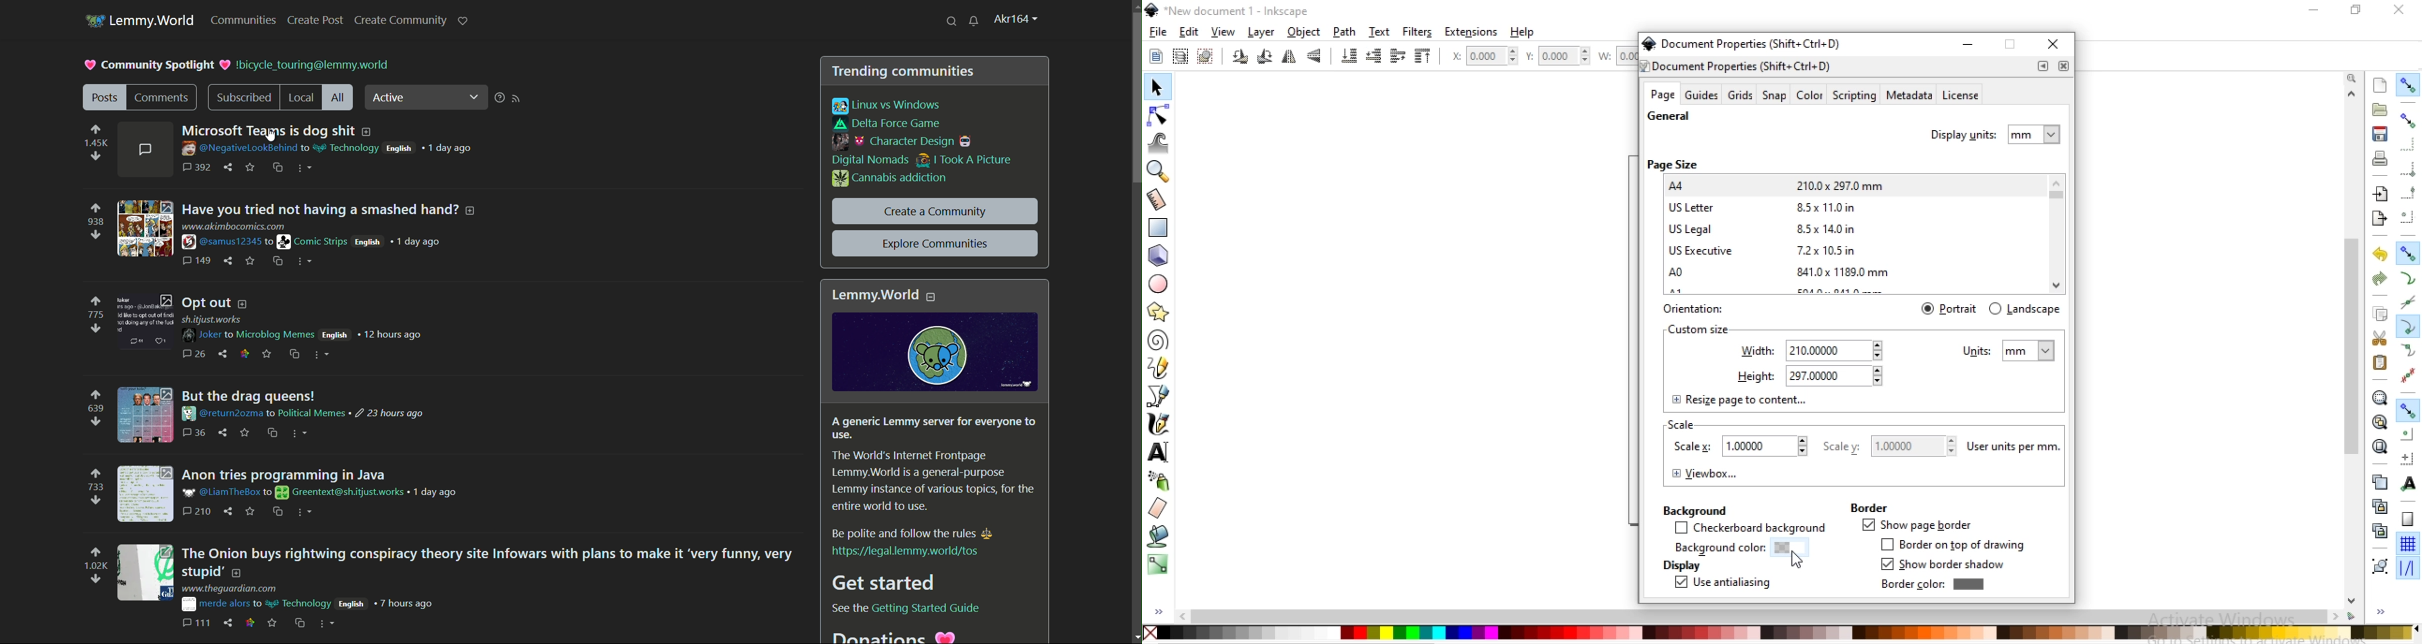  Describe the element at coordinates (953, 20) in the screenshot. I see `search` at that location.